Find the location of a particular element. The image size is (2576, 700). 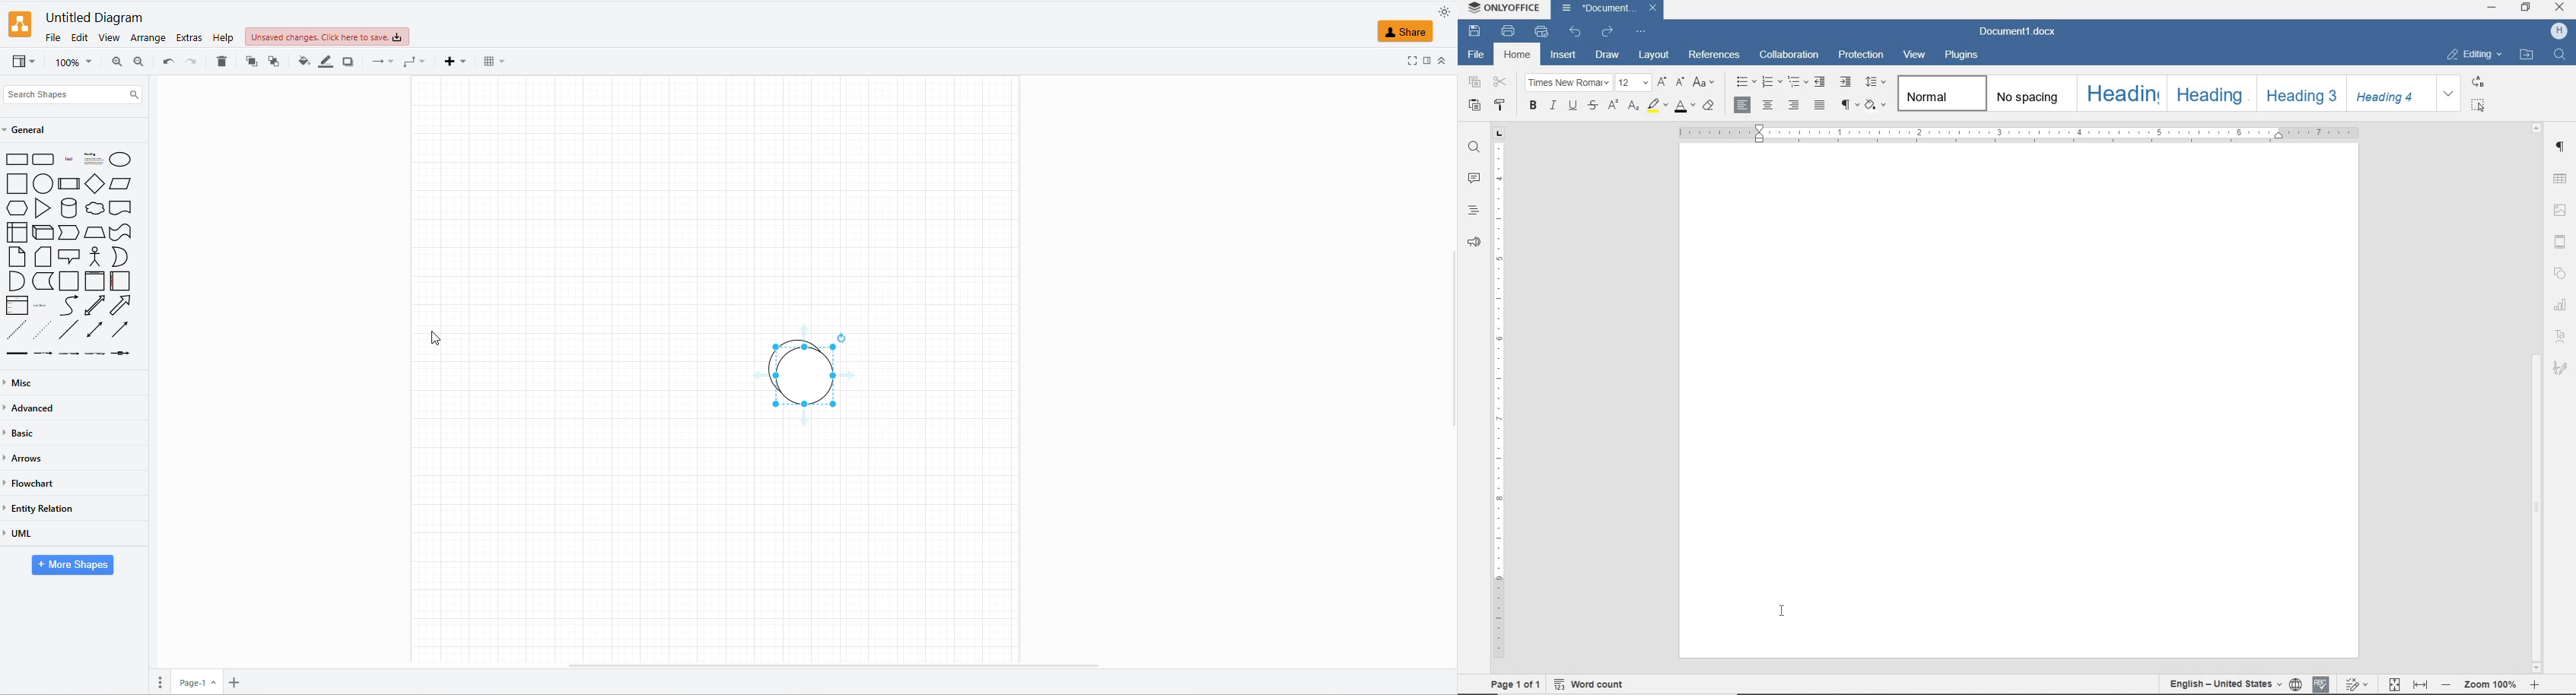

TO FRONT is located at coordinates (249, 62).